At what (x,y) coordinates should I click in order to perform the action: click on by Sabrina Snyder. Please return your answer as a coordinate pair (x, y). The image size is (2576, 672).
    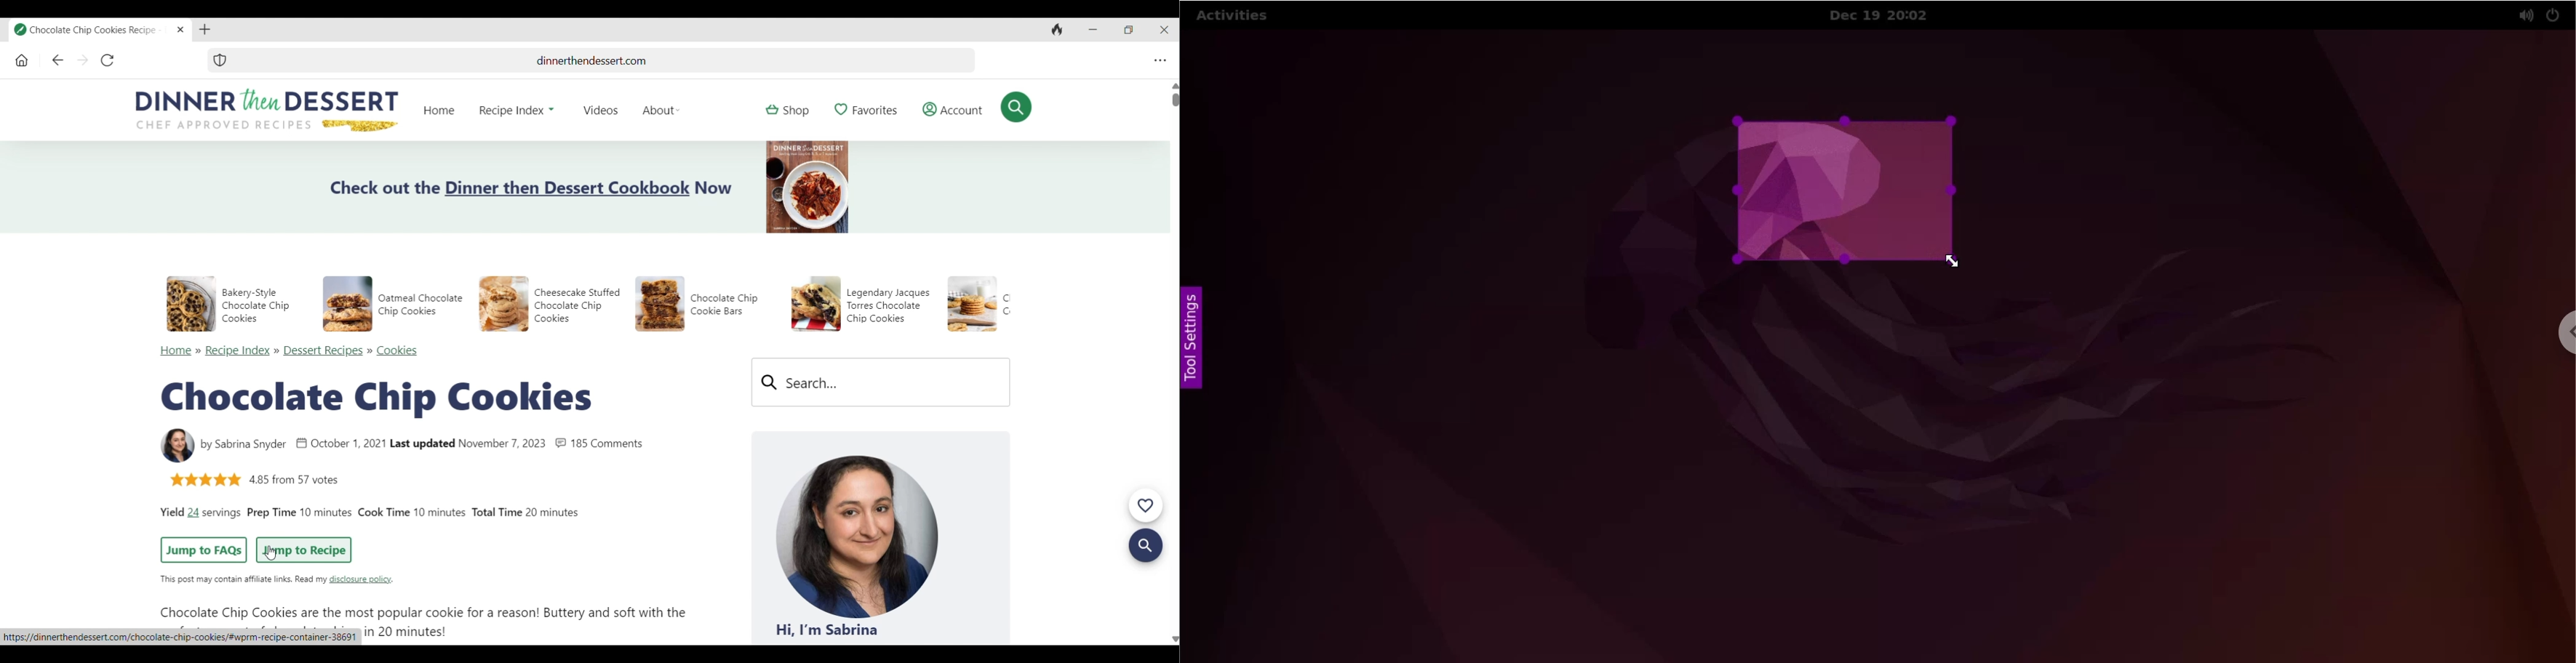
    Looking at the image, I should click on (243, 445).